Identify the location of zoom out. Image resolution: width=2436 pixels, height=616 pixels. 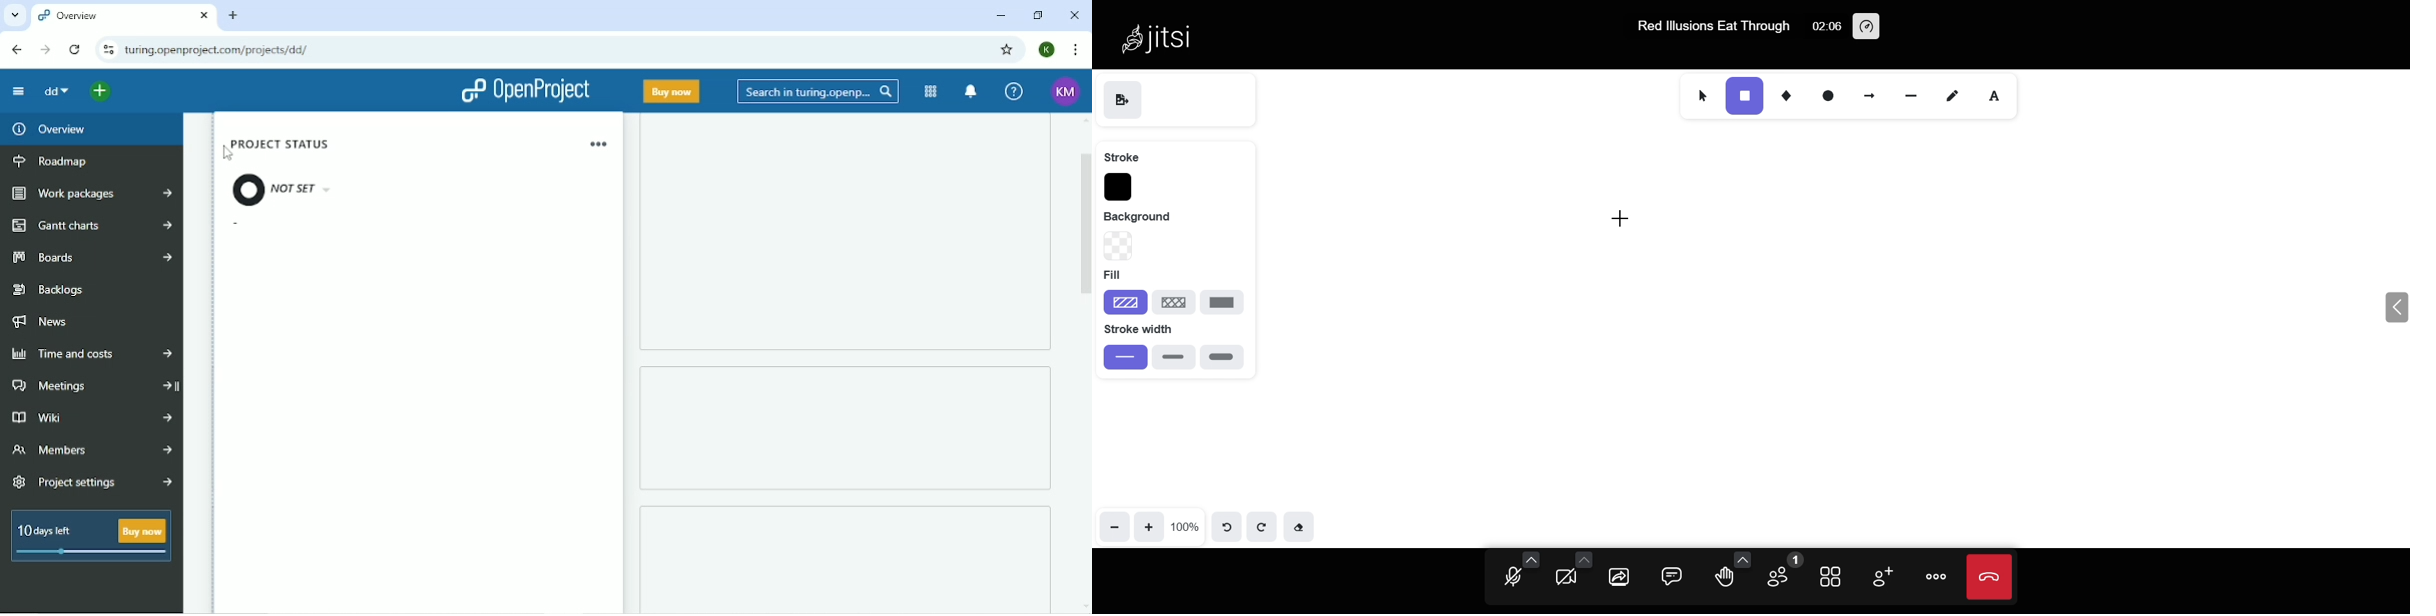
(1114, 526).